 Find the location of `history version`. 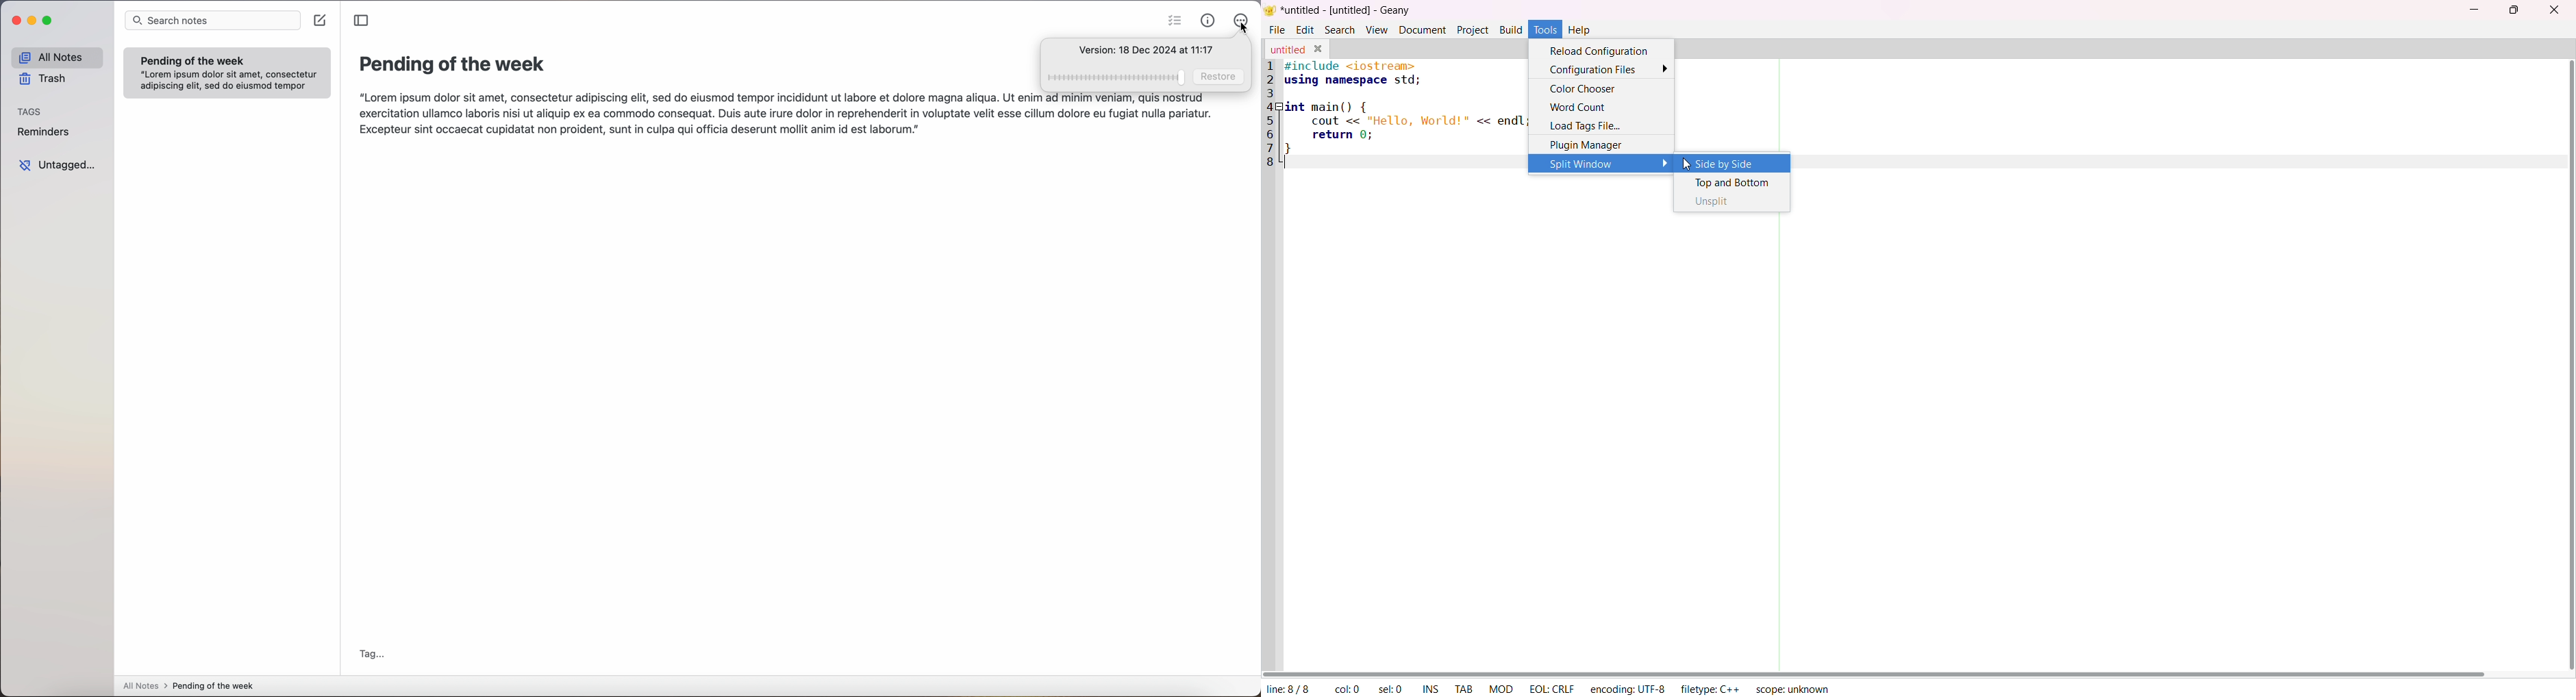

history version is located at coordinates (1146, 51).